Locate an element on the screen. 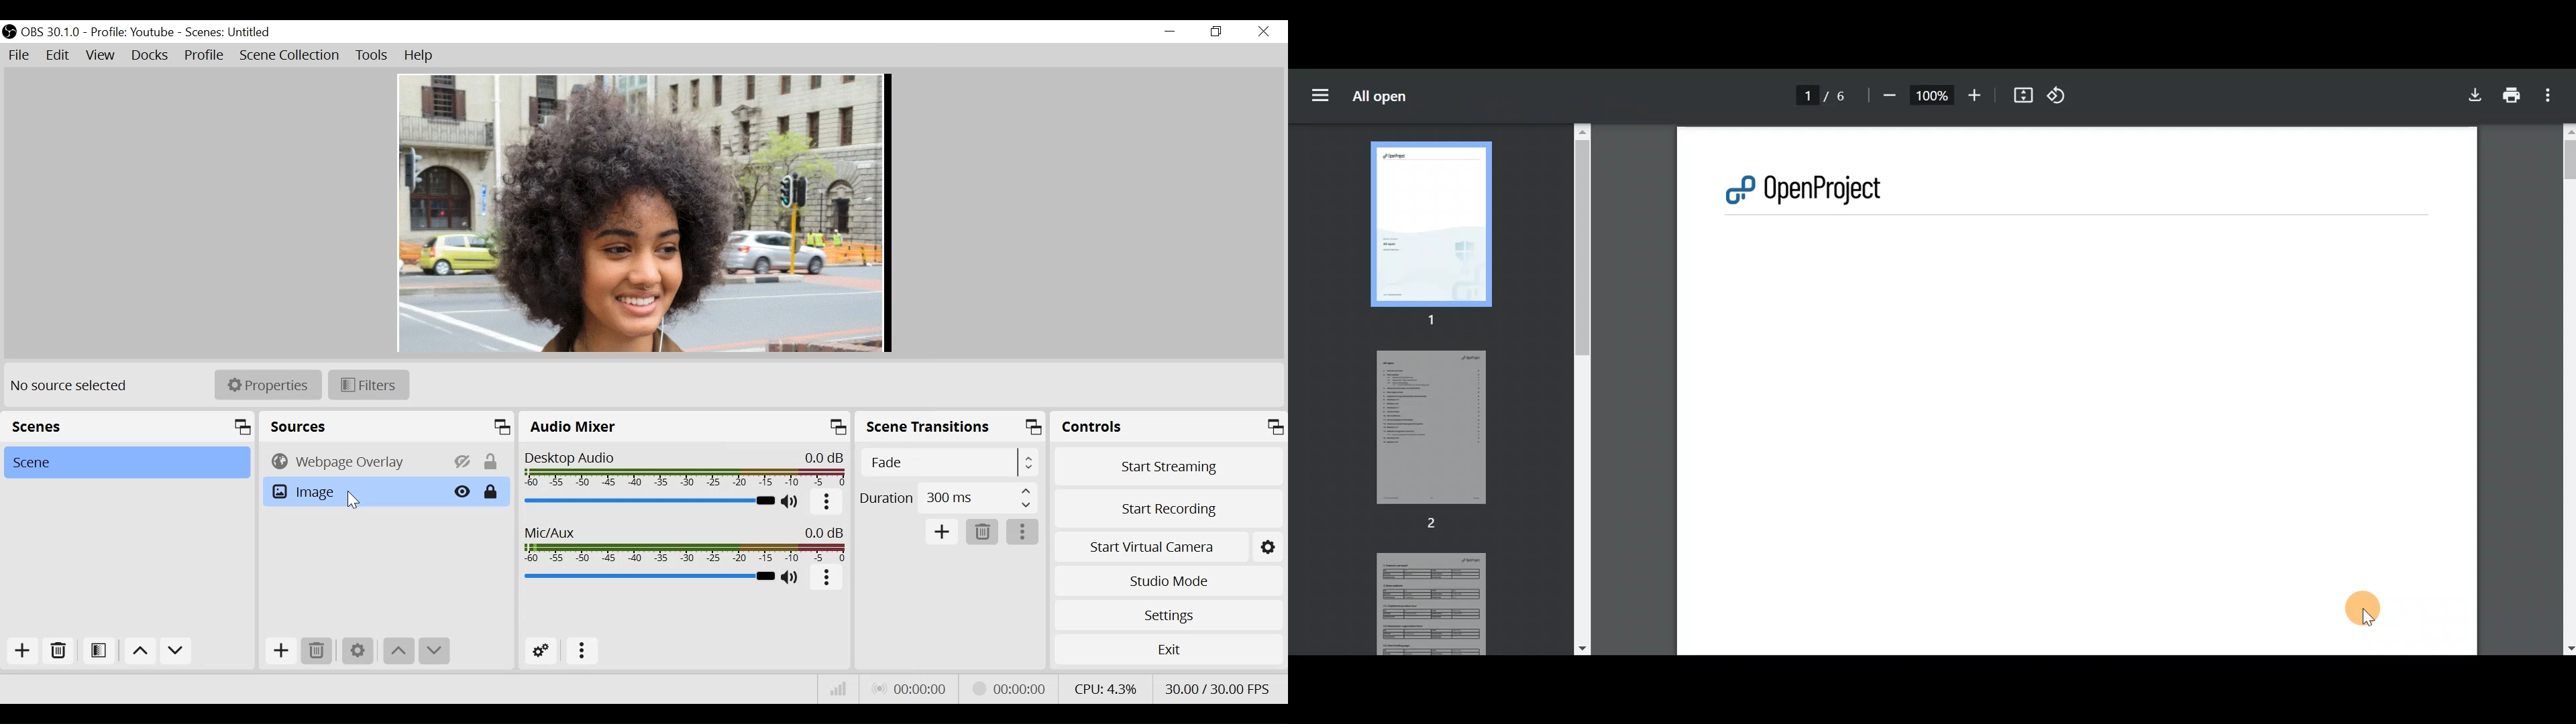 This screenshot has width=2576, height=728. Print is located at coordinates (2512, 94).